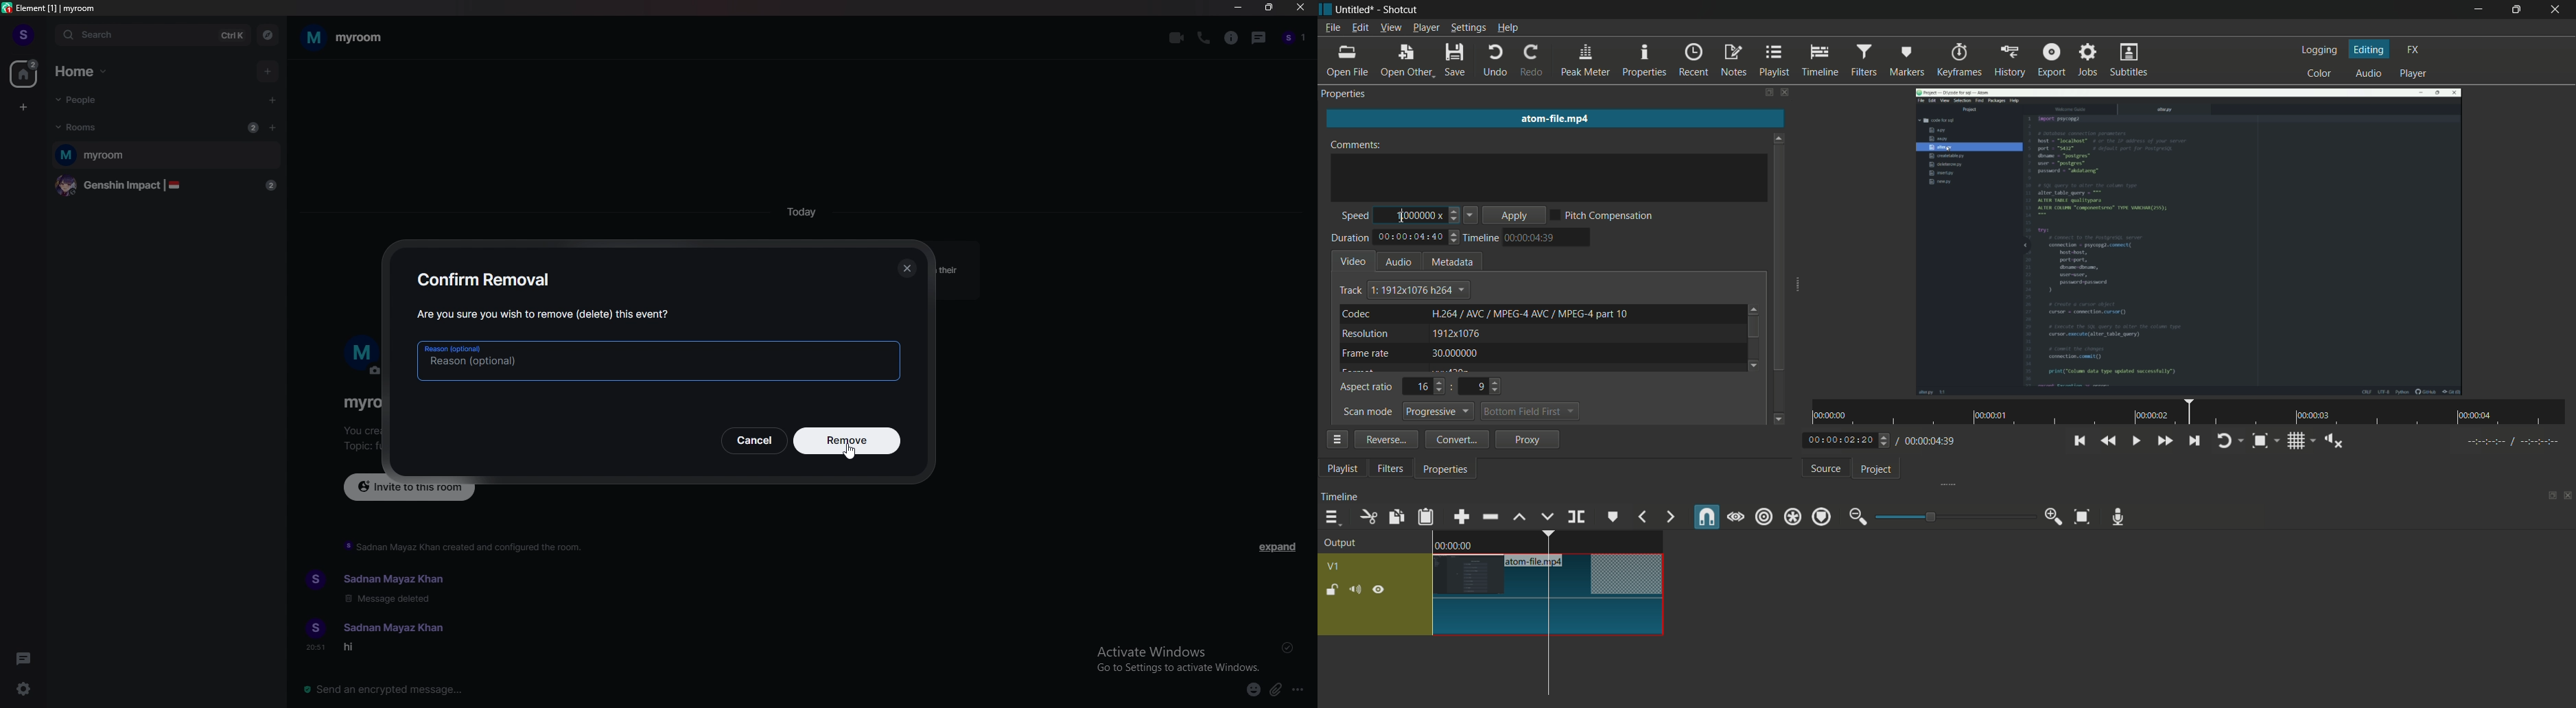  Describe the element at coordinates (2226, 441) in the screenshot. I see `toggle player looping` at that location.